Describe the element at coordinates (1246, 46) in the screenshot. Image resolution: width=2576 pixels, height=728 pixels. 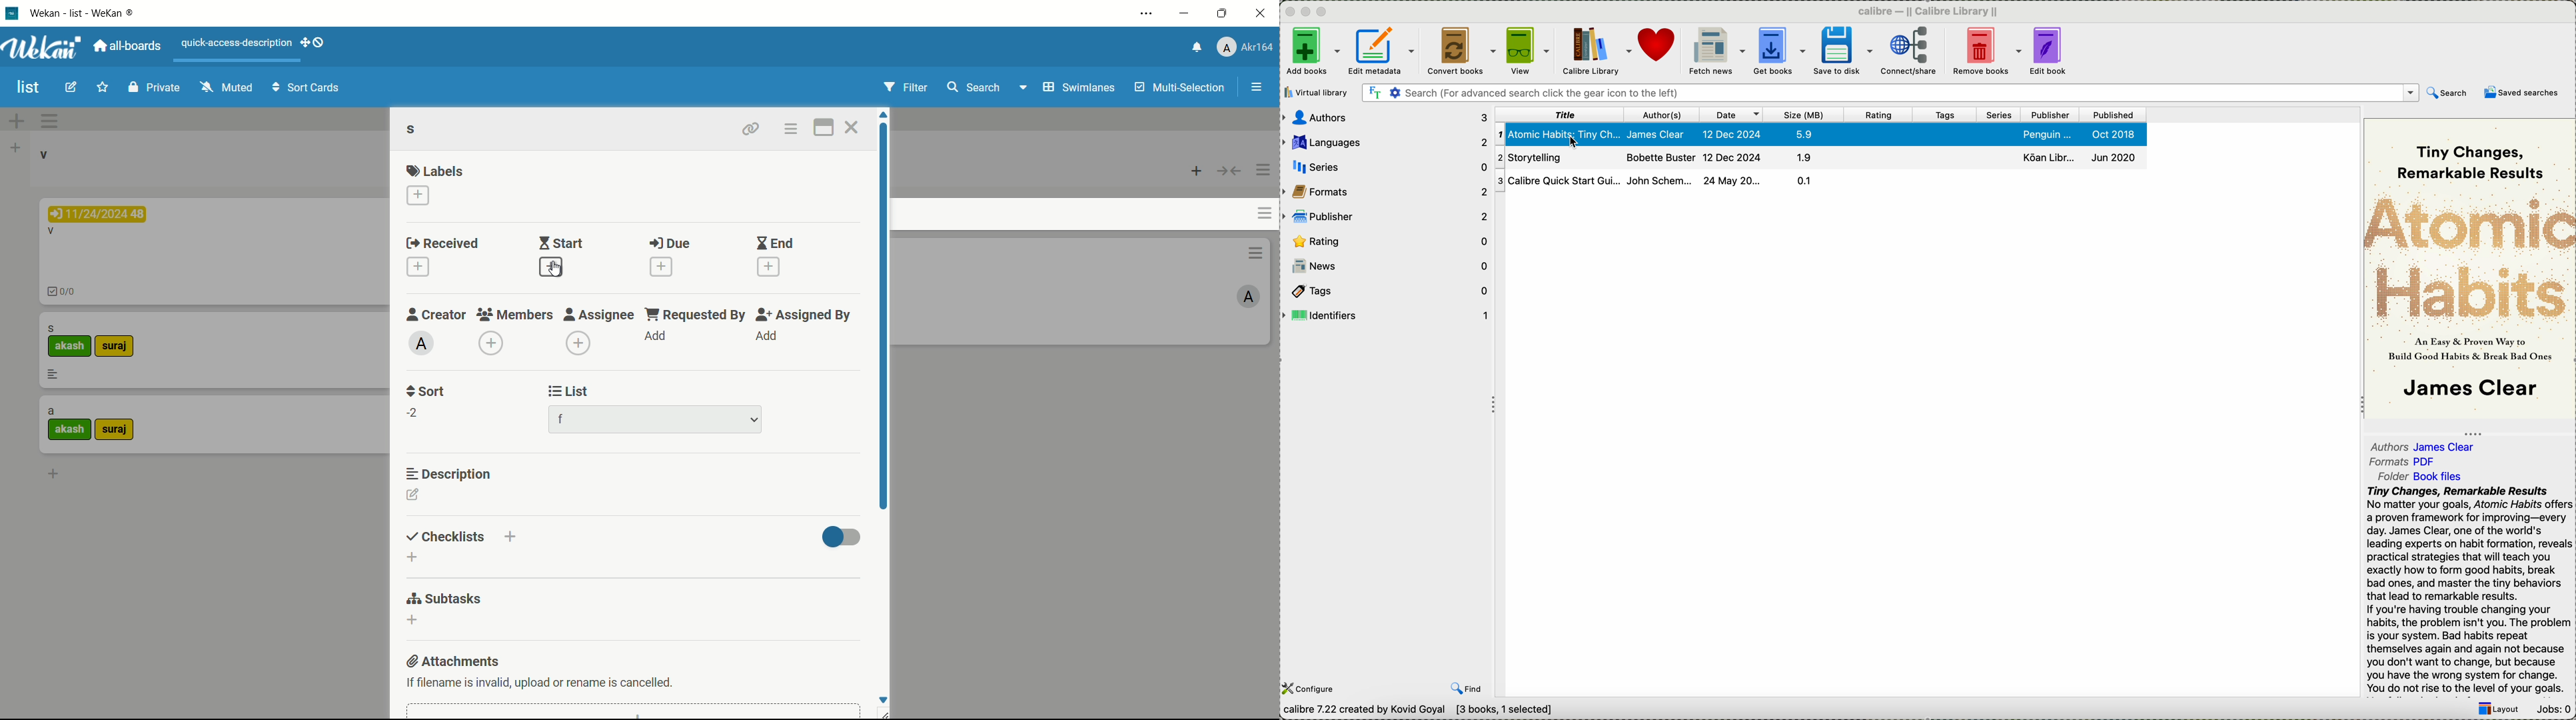
I see `profile` at that location.